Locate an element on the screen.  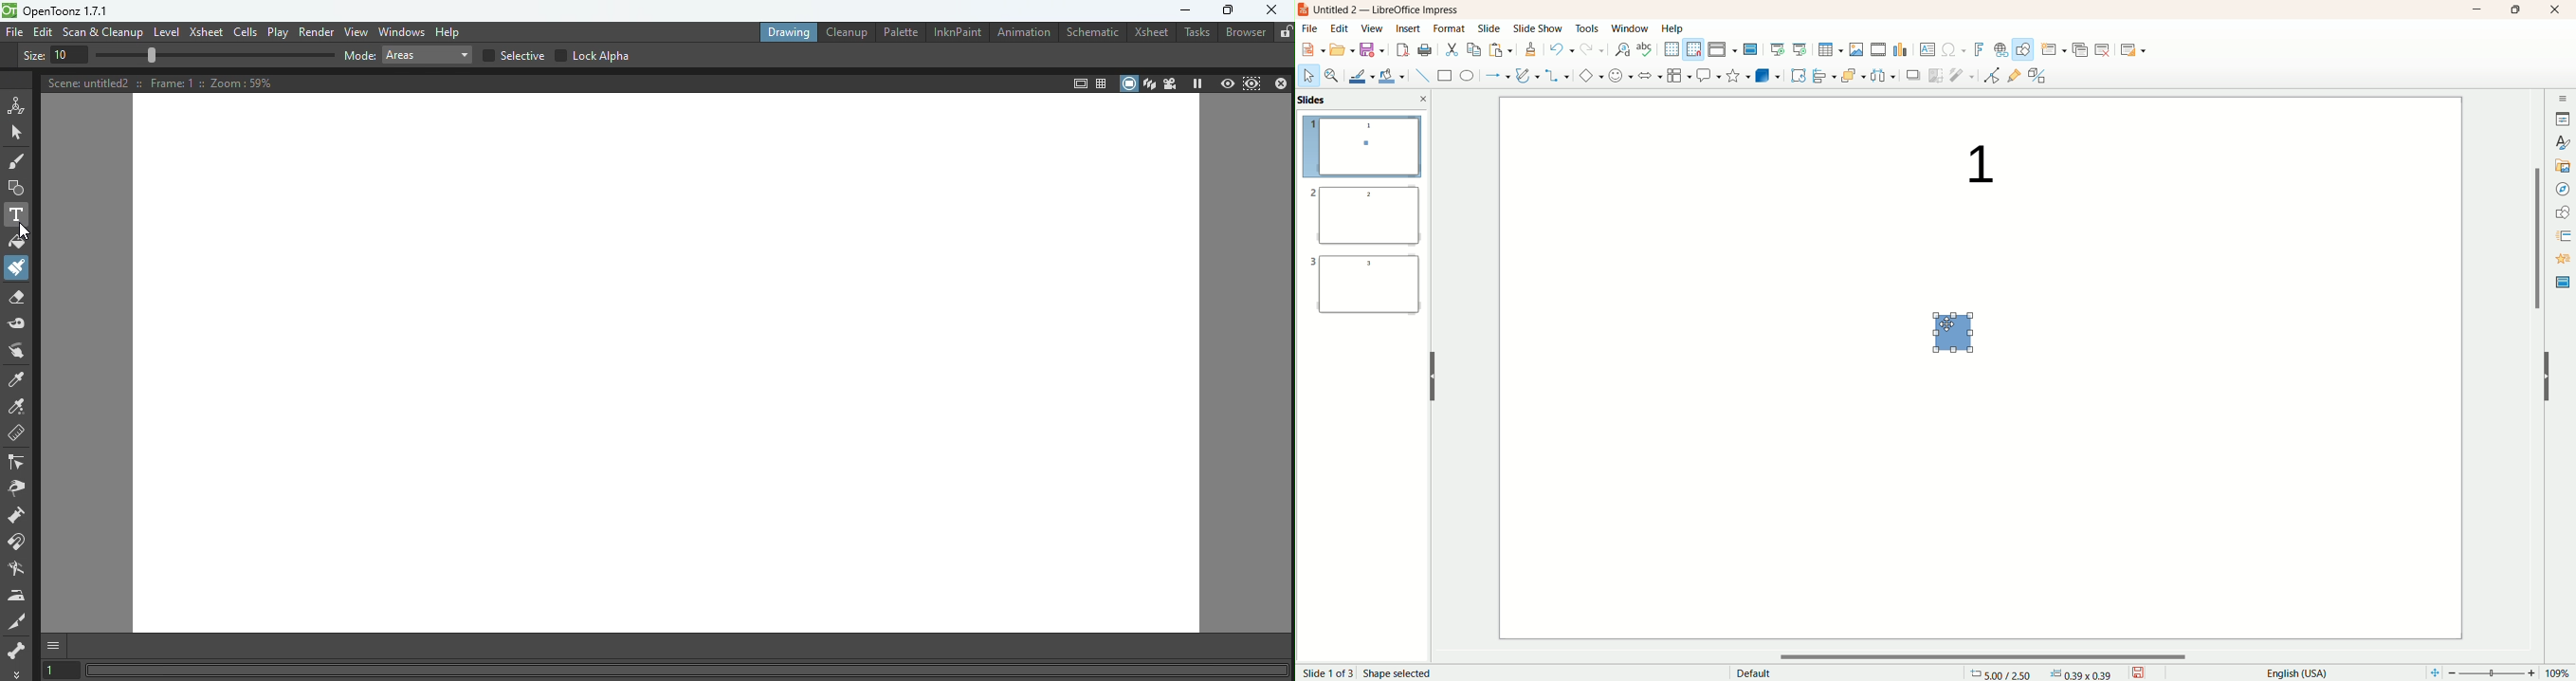
zoom and pan is located at coordinates (1330, 76).